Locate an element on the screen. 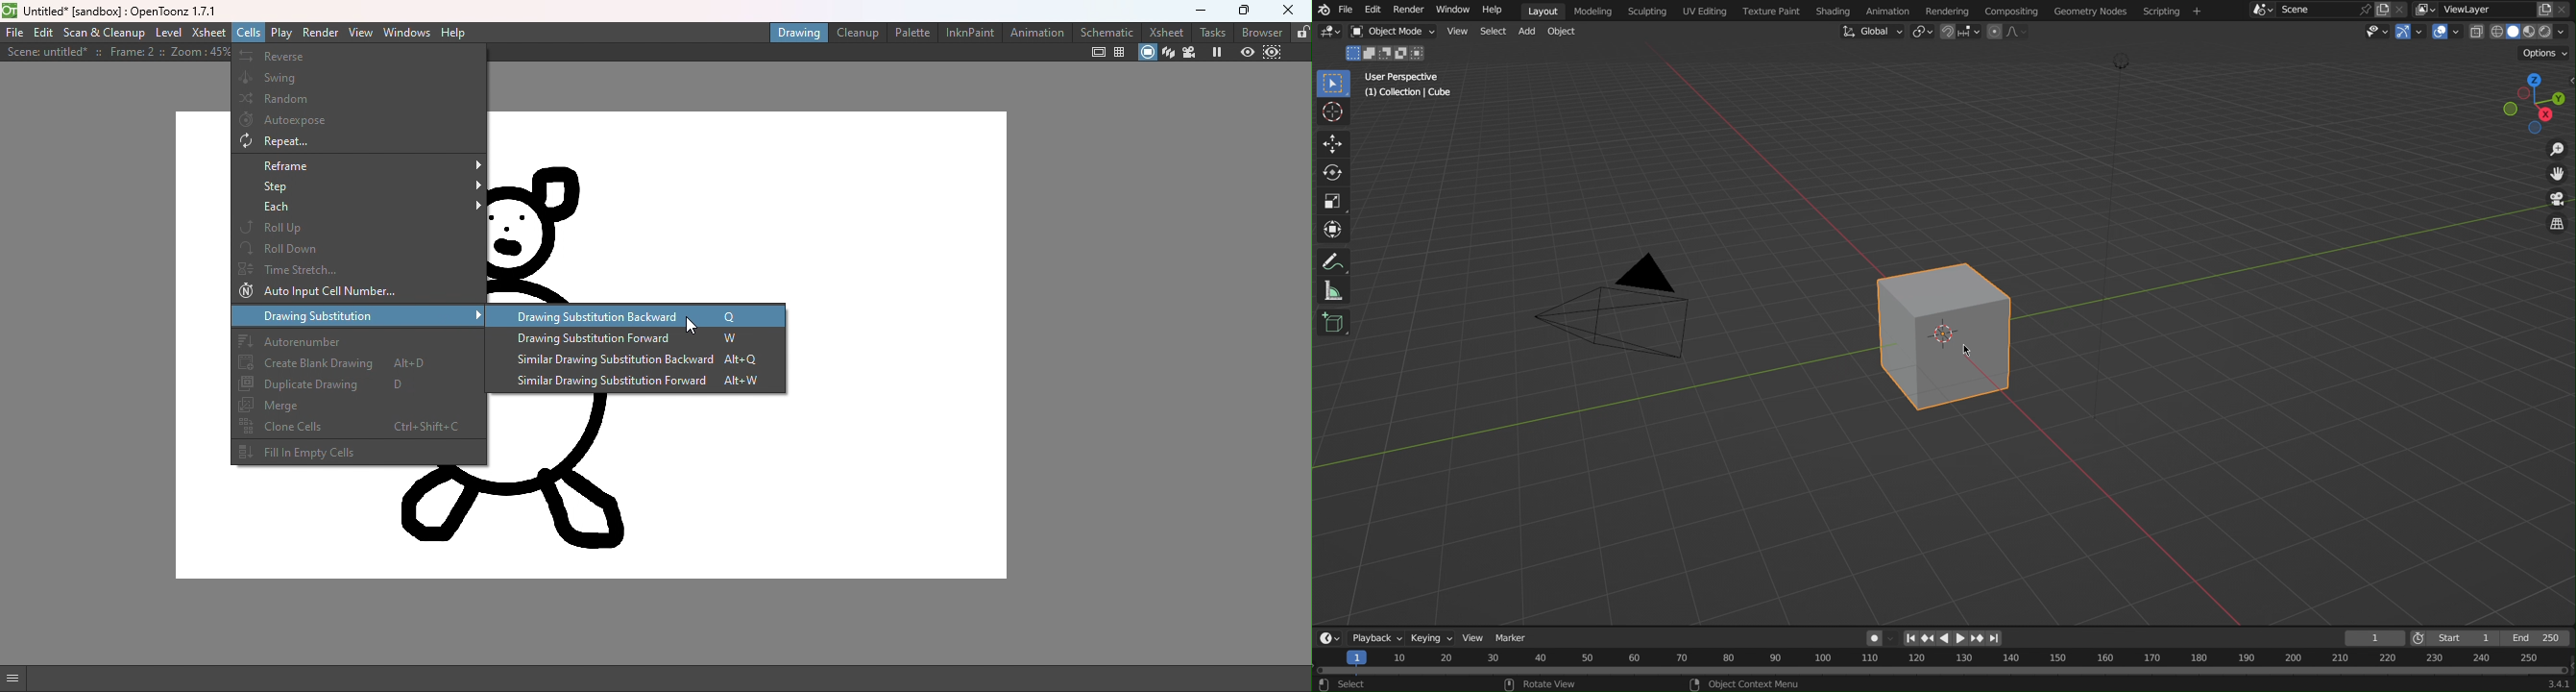 This screenshot has height=700, width=2576. Cube is located at coordinates (1951, 339).